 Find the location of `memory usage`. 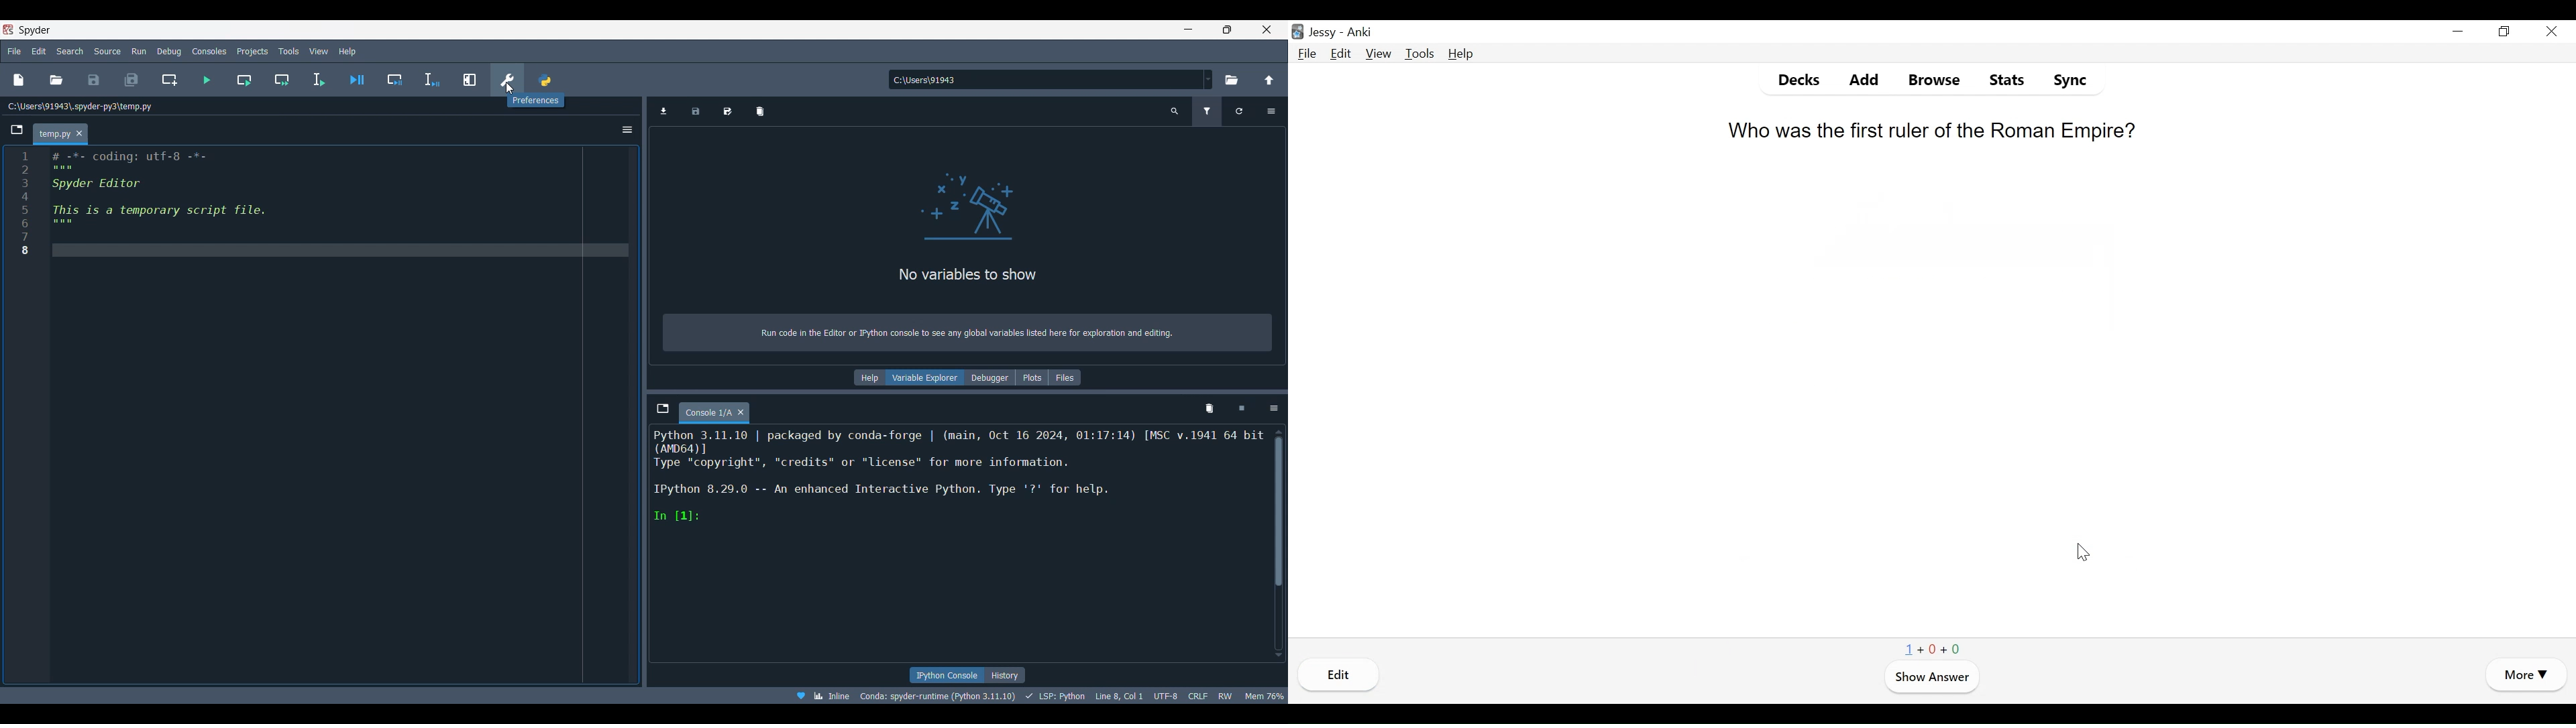

memory usage is located at coordinates (1267, 695).